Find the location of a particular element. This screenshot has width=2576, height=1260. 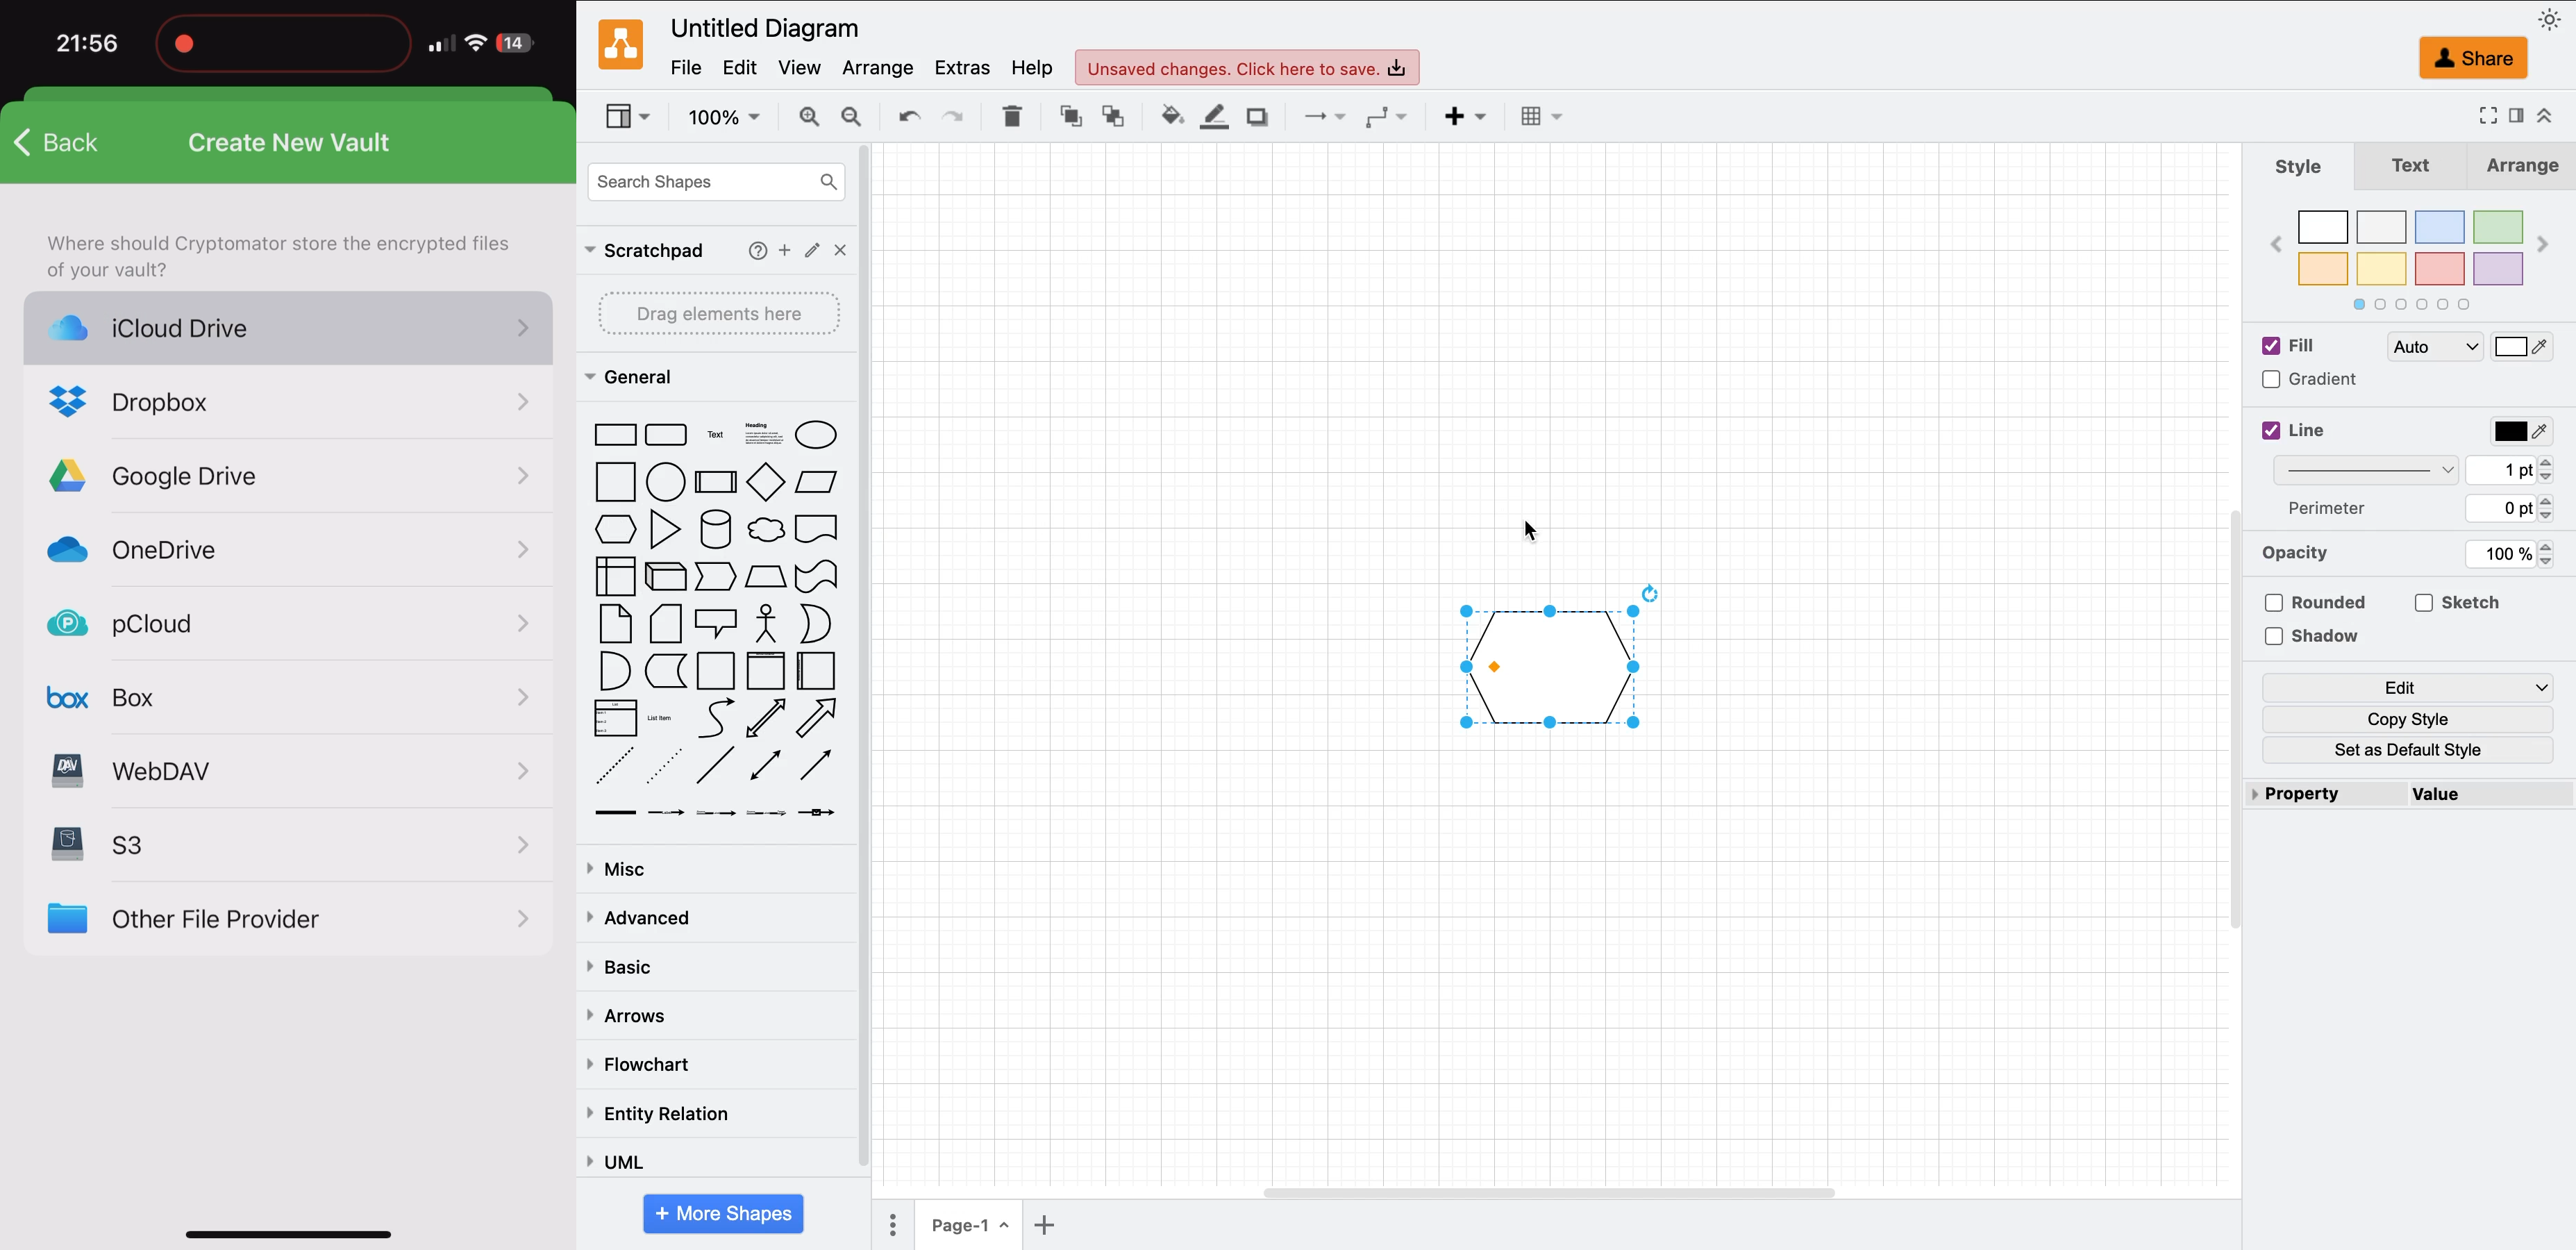

Line is located at coordinates (2304, 433).